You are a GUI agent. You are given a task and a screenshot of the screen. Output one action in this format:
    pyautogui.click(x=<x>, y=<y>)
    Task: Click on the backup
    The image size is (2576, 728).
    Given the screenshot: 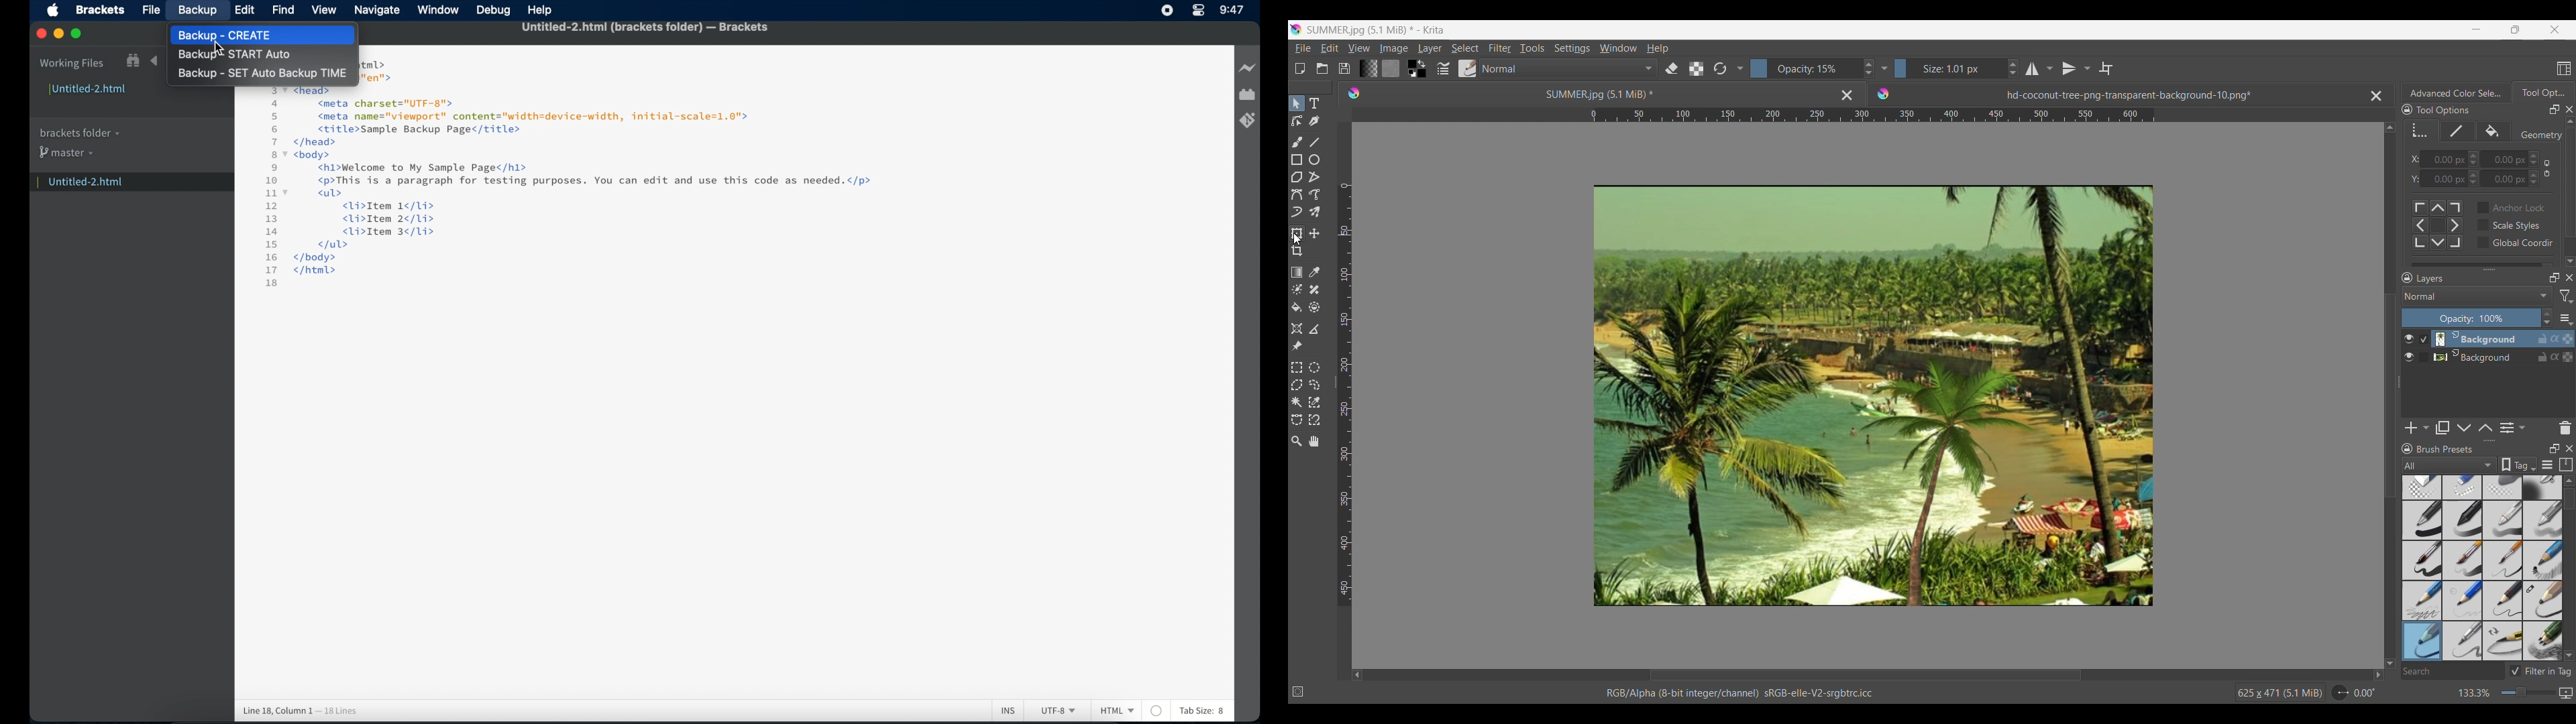 What is the action you would take?
    pyautogui.click(x=198, y=10)
    